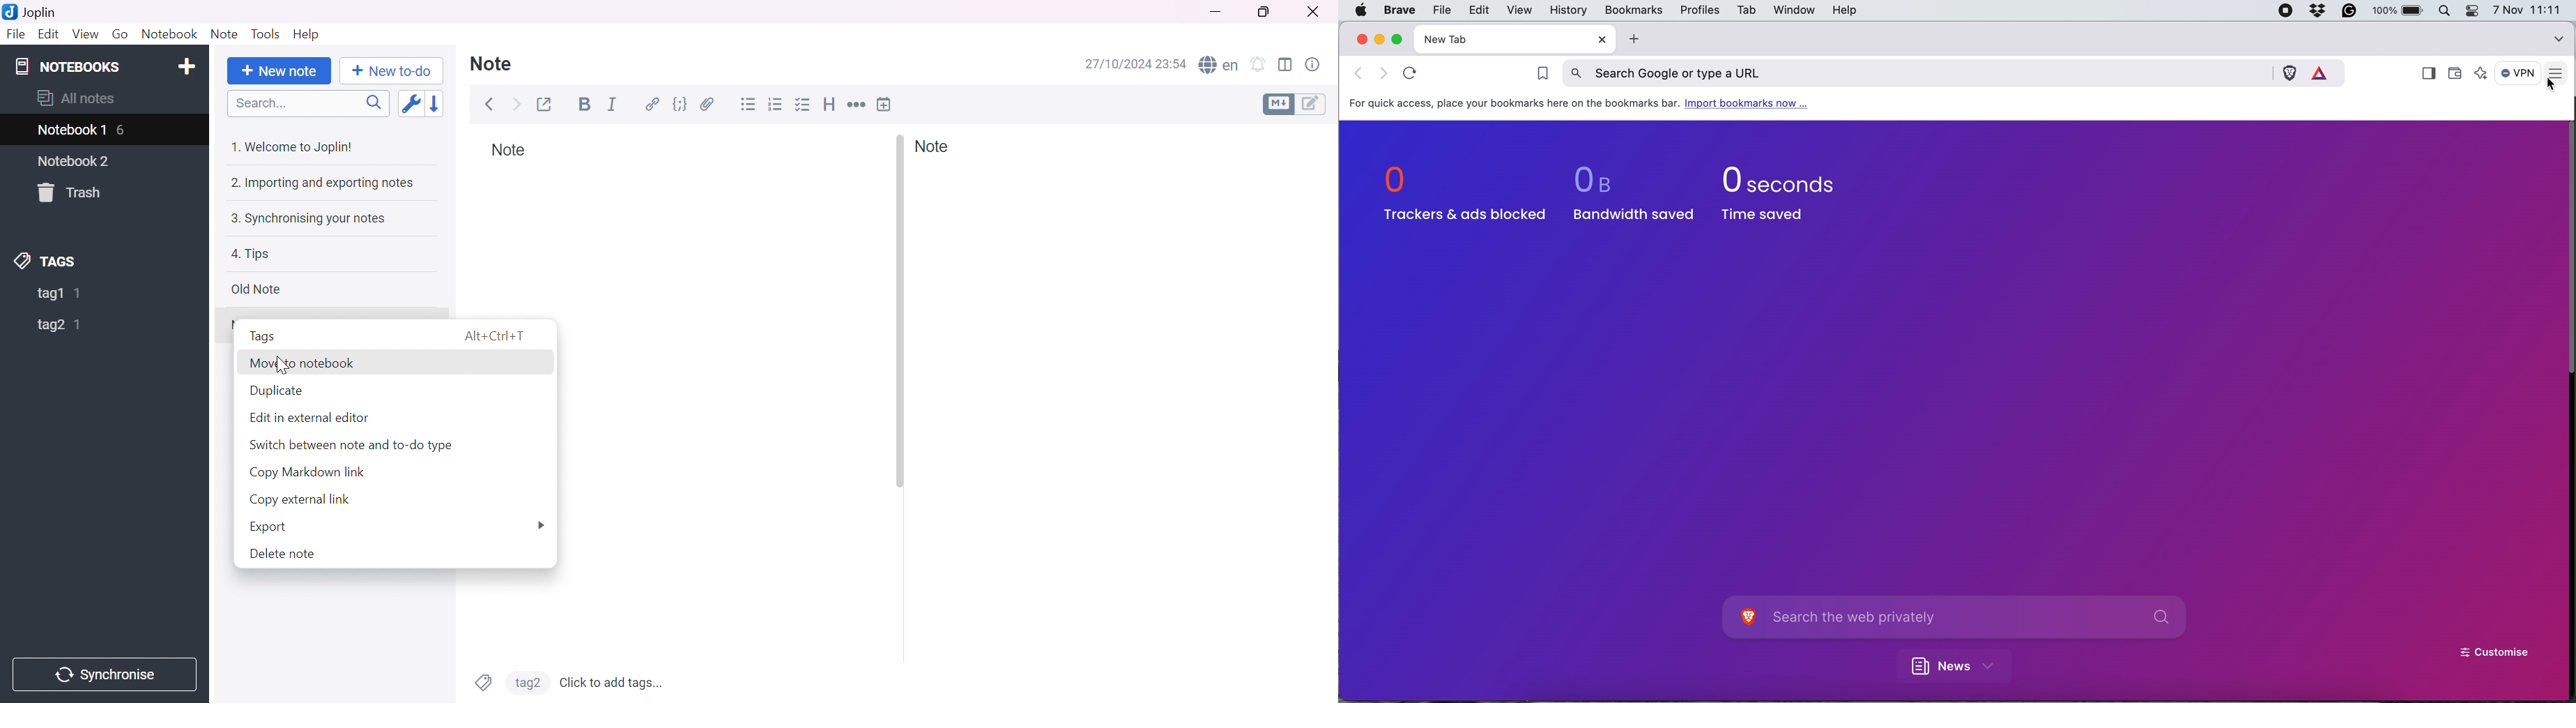  Describe the element at coordinates (654, 105) in the screenshot. I see `Hyperlink` at that location.